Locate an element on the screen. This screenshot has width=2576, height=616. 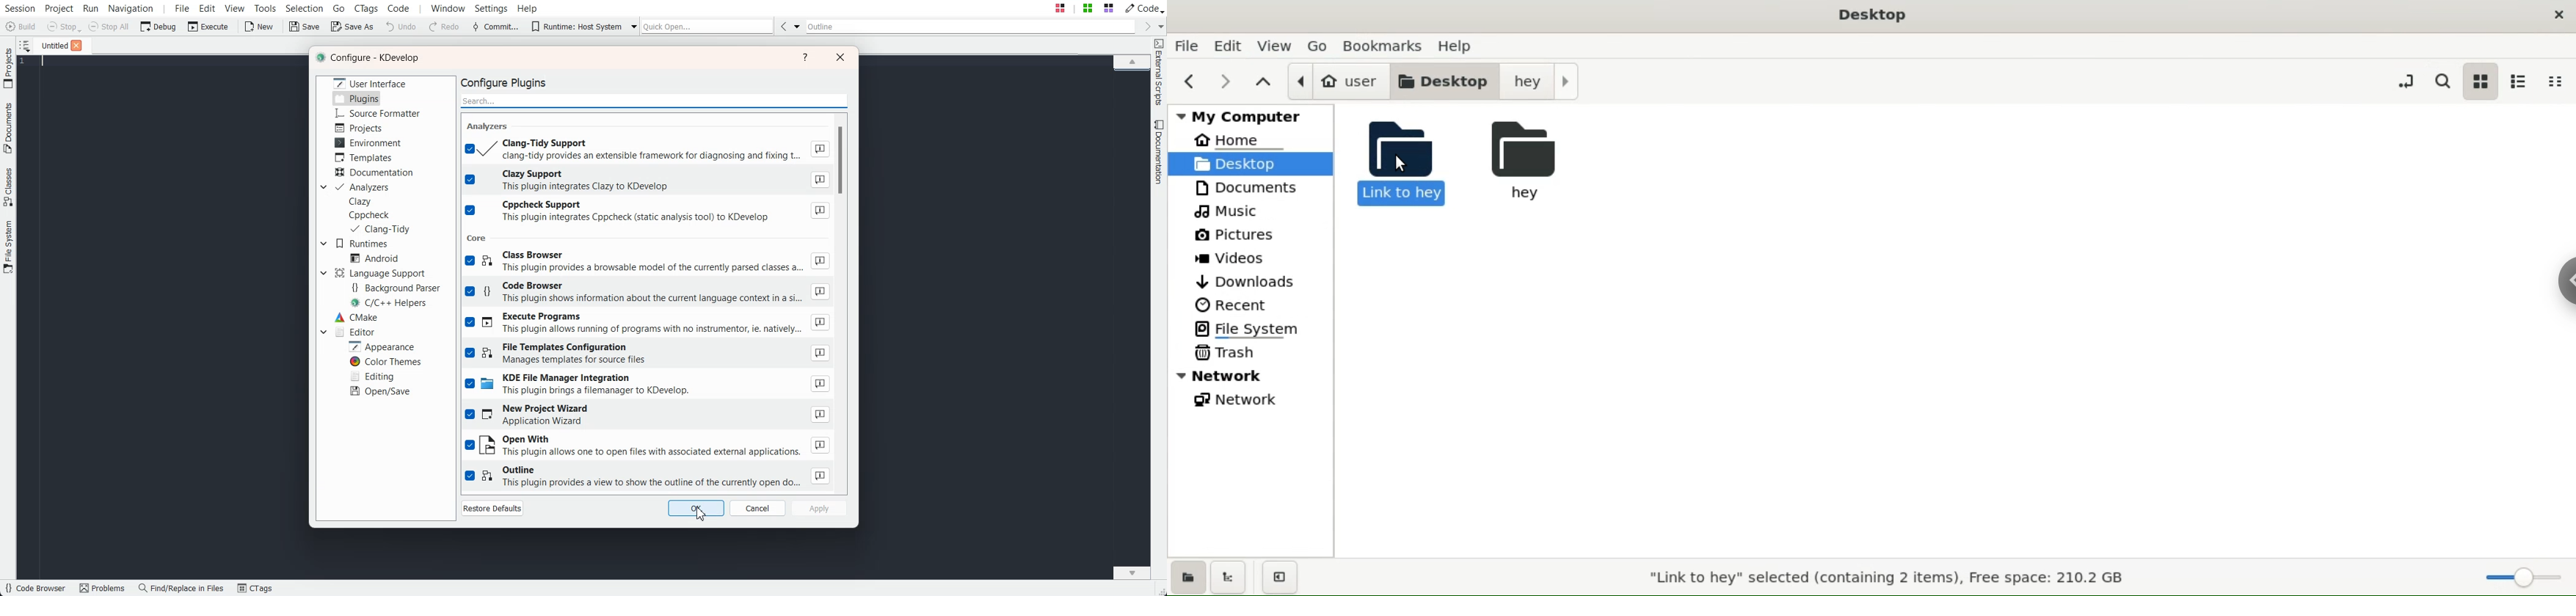
About is located at coordinates (821, 414).